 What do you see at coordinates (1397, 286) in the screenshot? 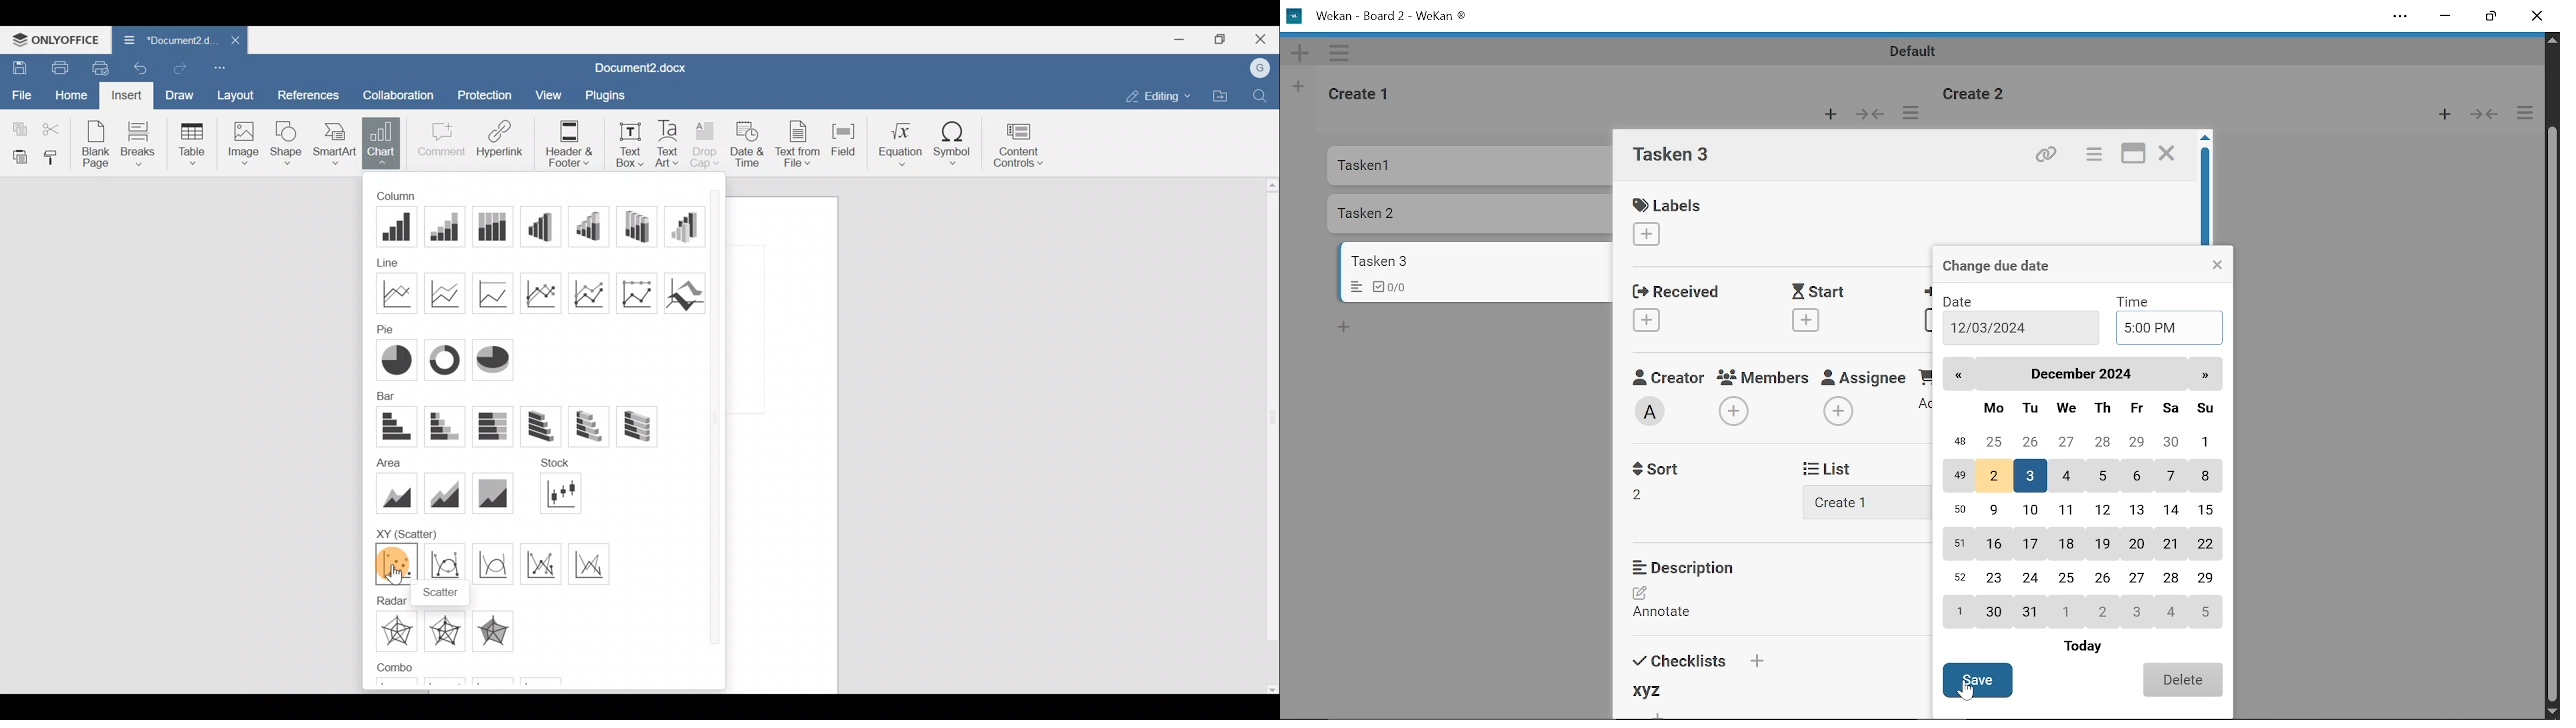
I see `Checklist` at bounding box center [1397, 286].